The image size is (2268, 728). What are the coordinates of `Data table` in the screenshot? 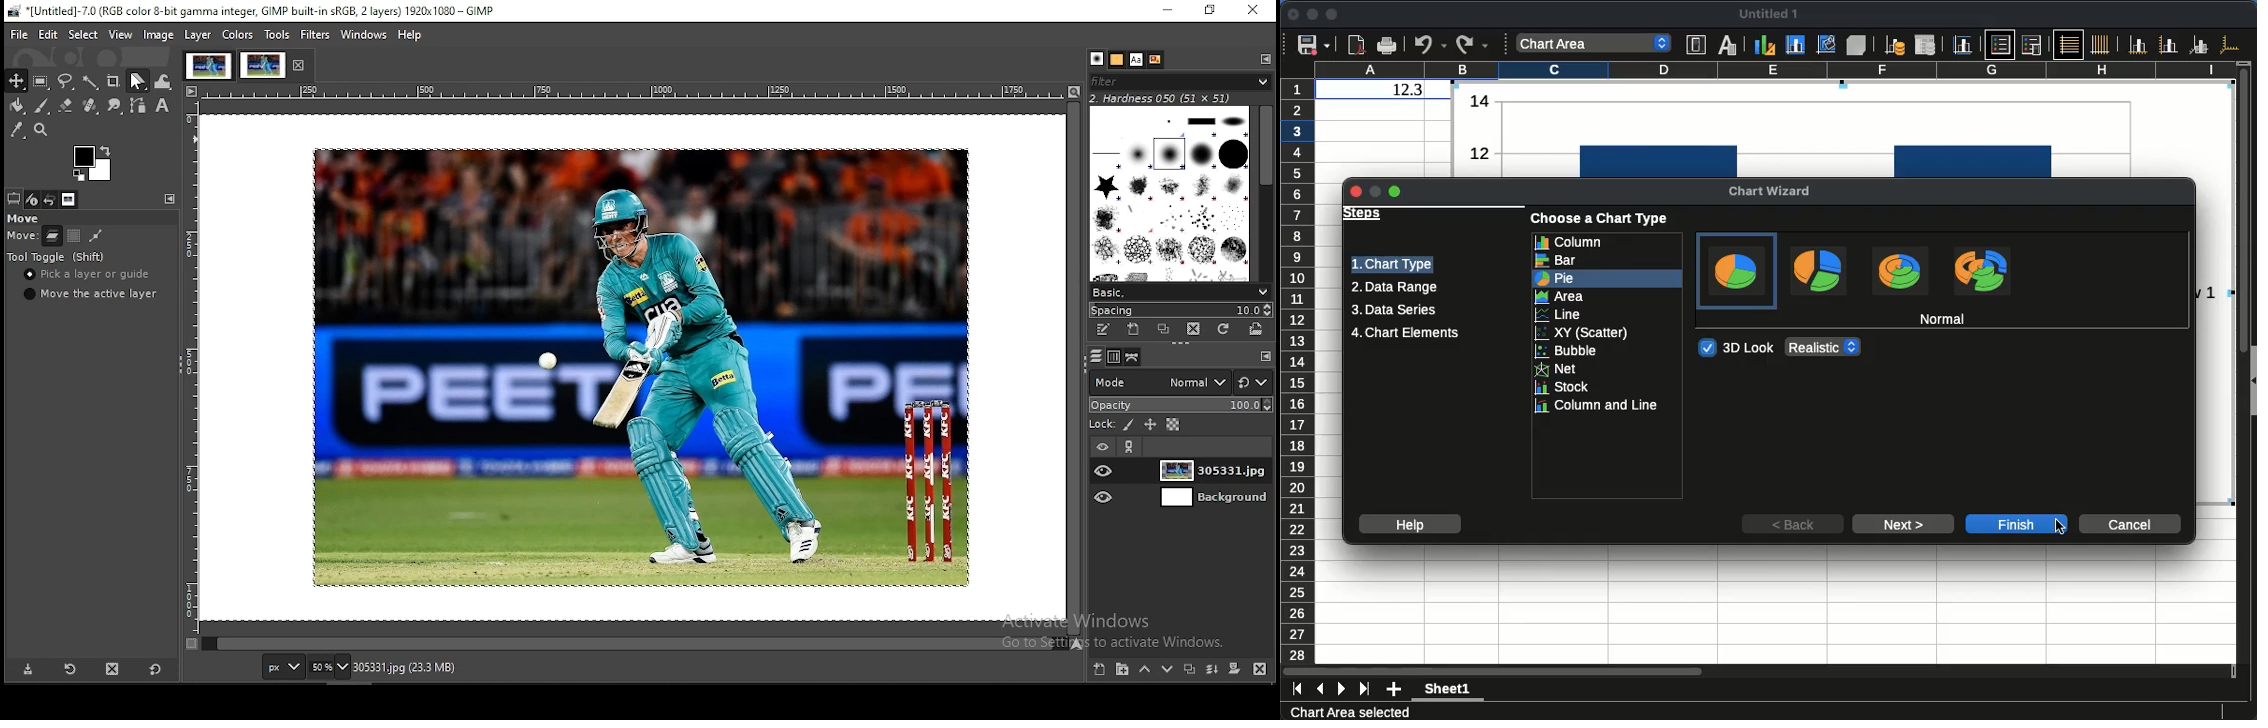 It's located at (1926, 45).